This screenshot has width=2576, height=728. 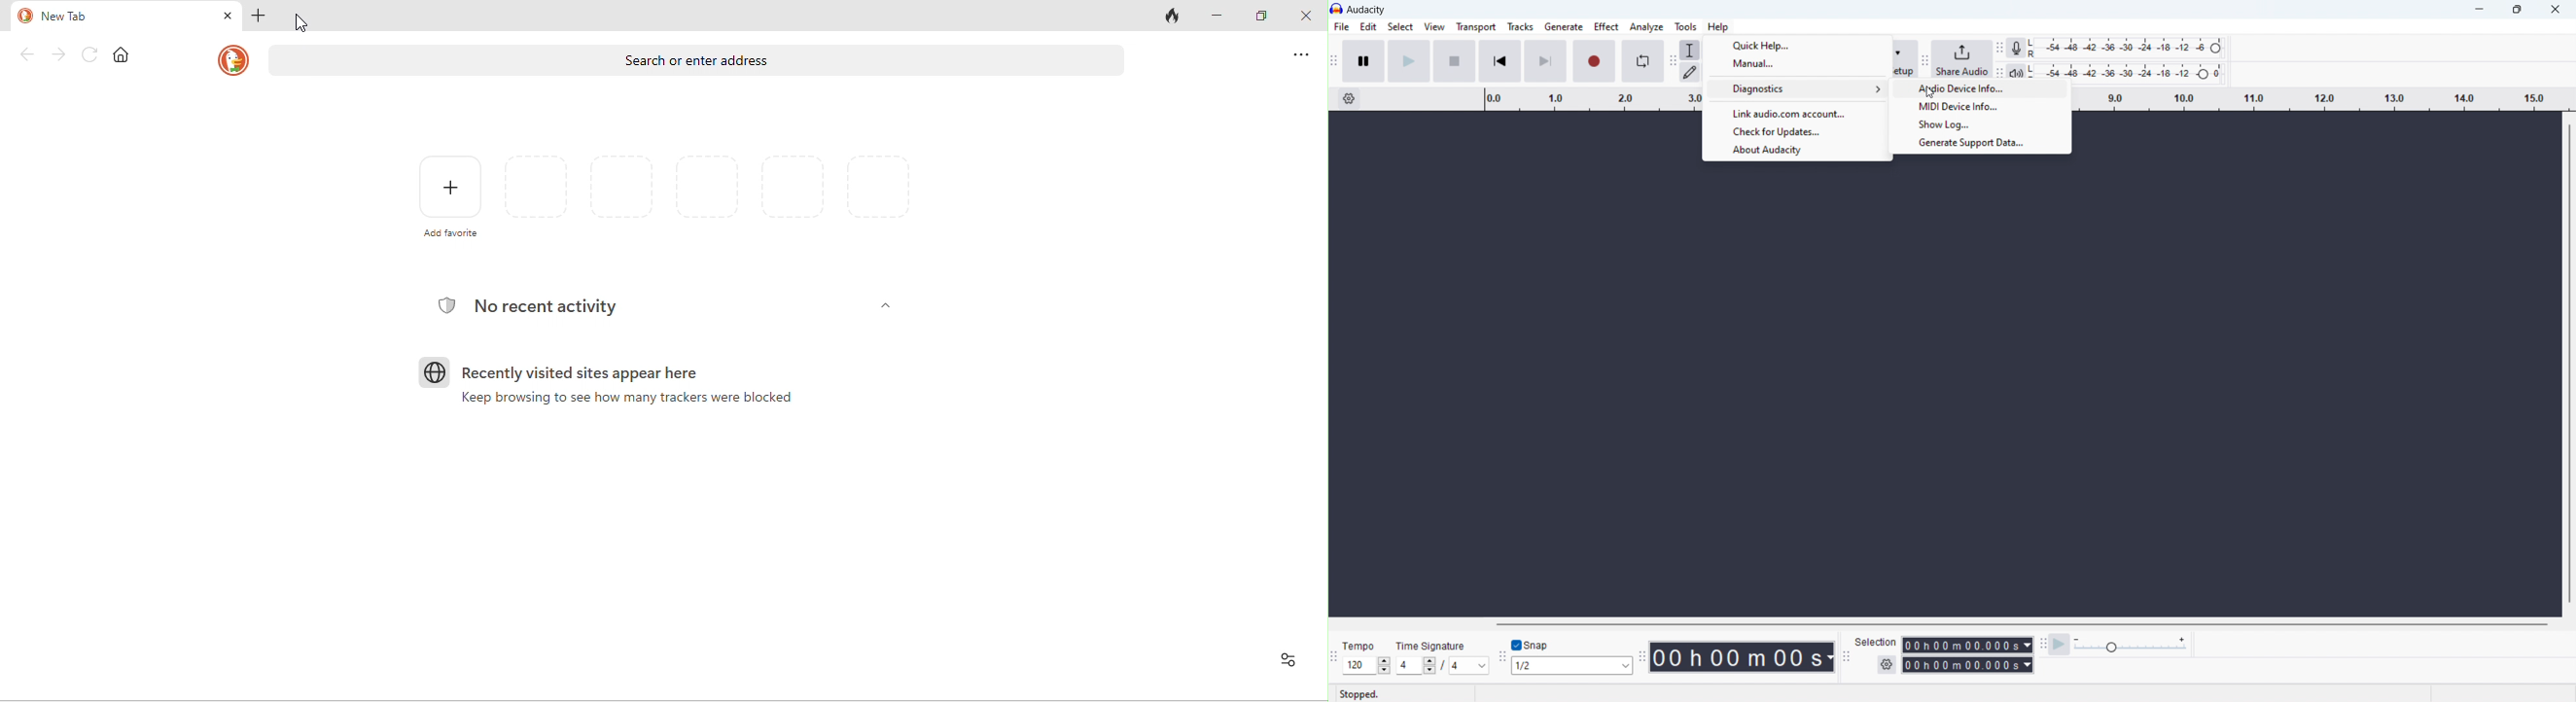 I want to click on midi device info, so click(x=1981, y=107).